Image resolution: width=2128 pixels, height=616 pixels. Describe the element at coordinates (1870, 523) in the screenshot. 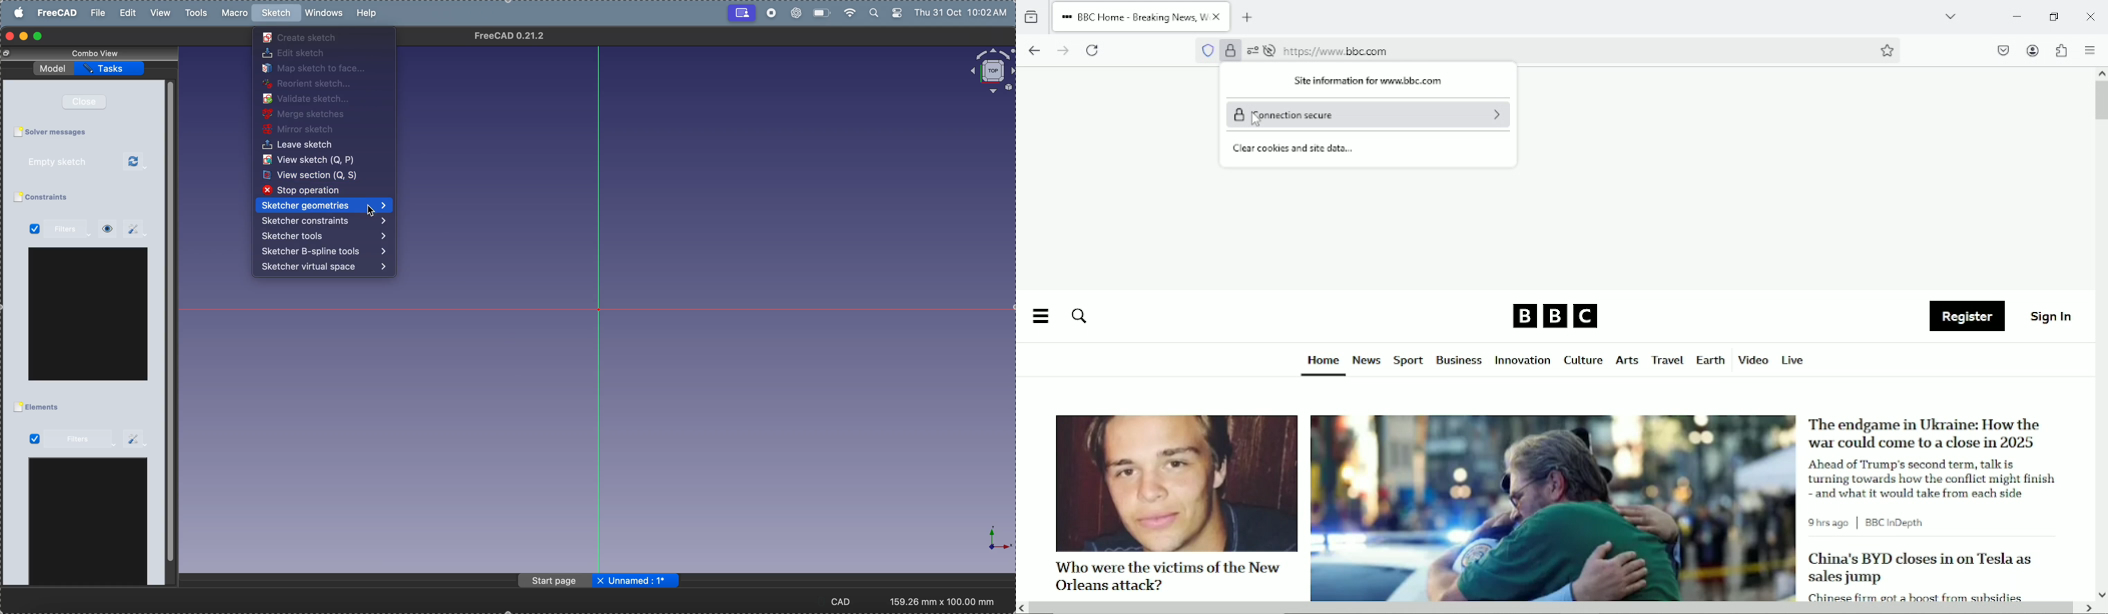

I see `9 hrs ago | BBC in Depth` at that location.